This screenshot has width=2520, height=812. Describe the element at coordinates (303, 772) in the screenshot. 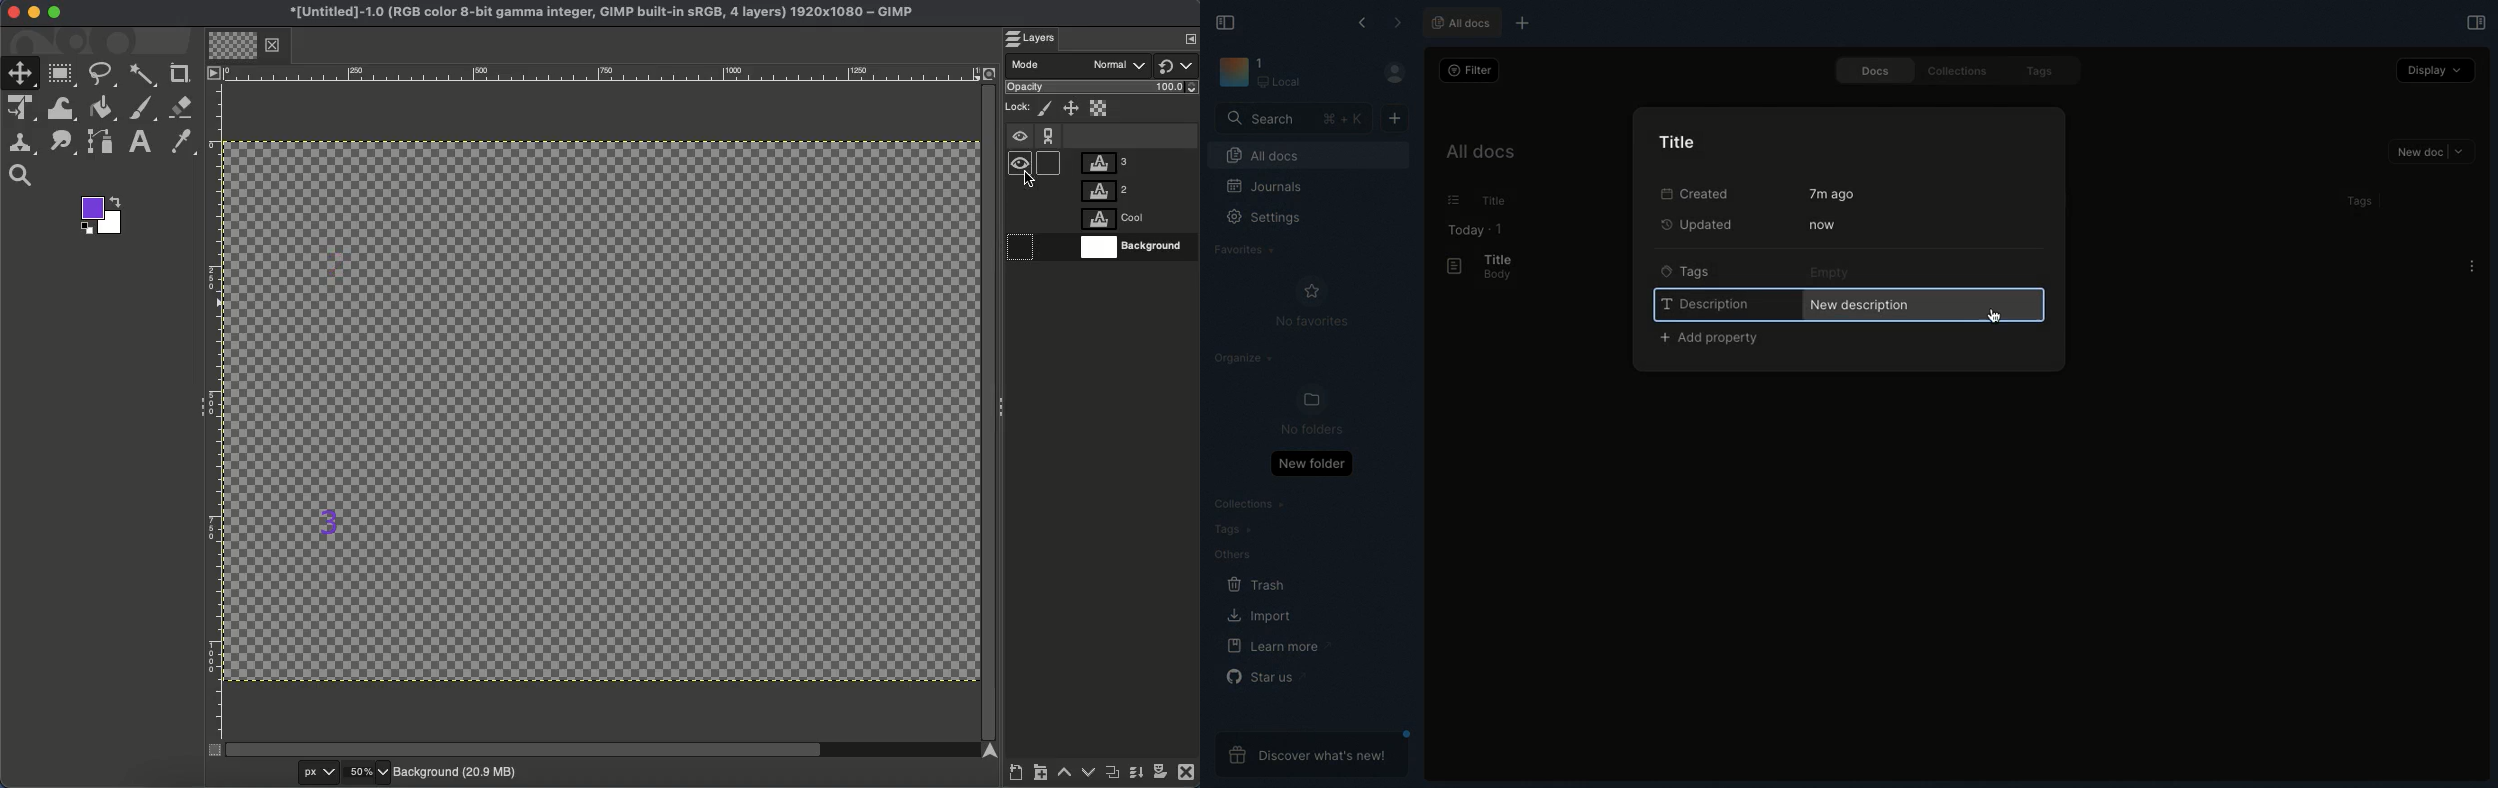

I see `px` at that location.